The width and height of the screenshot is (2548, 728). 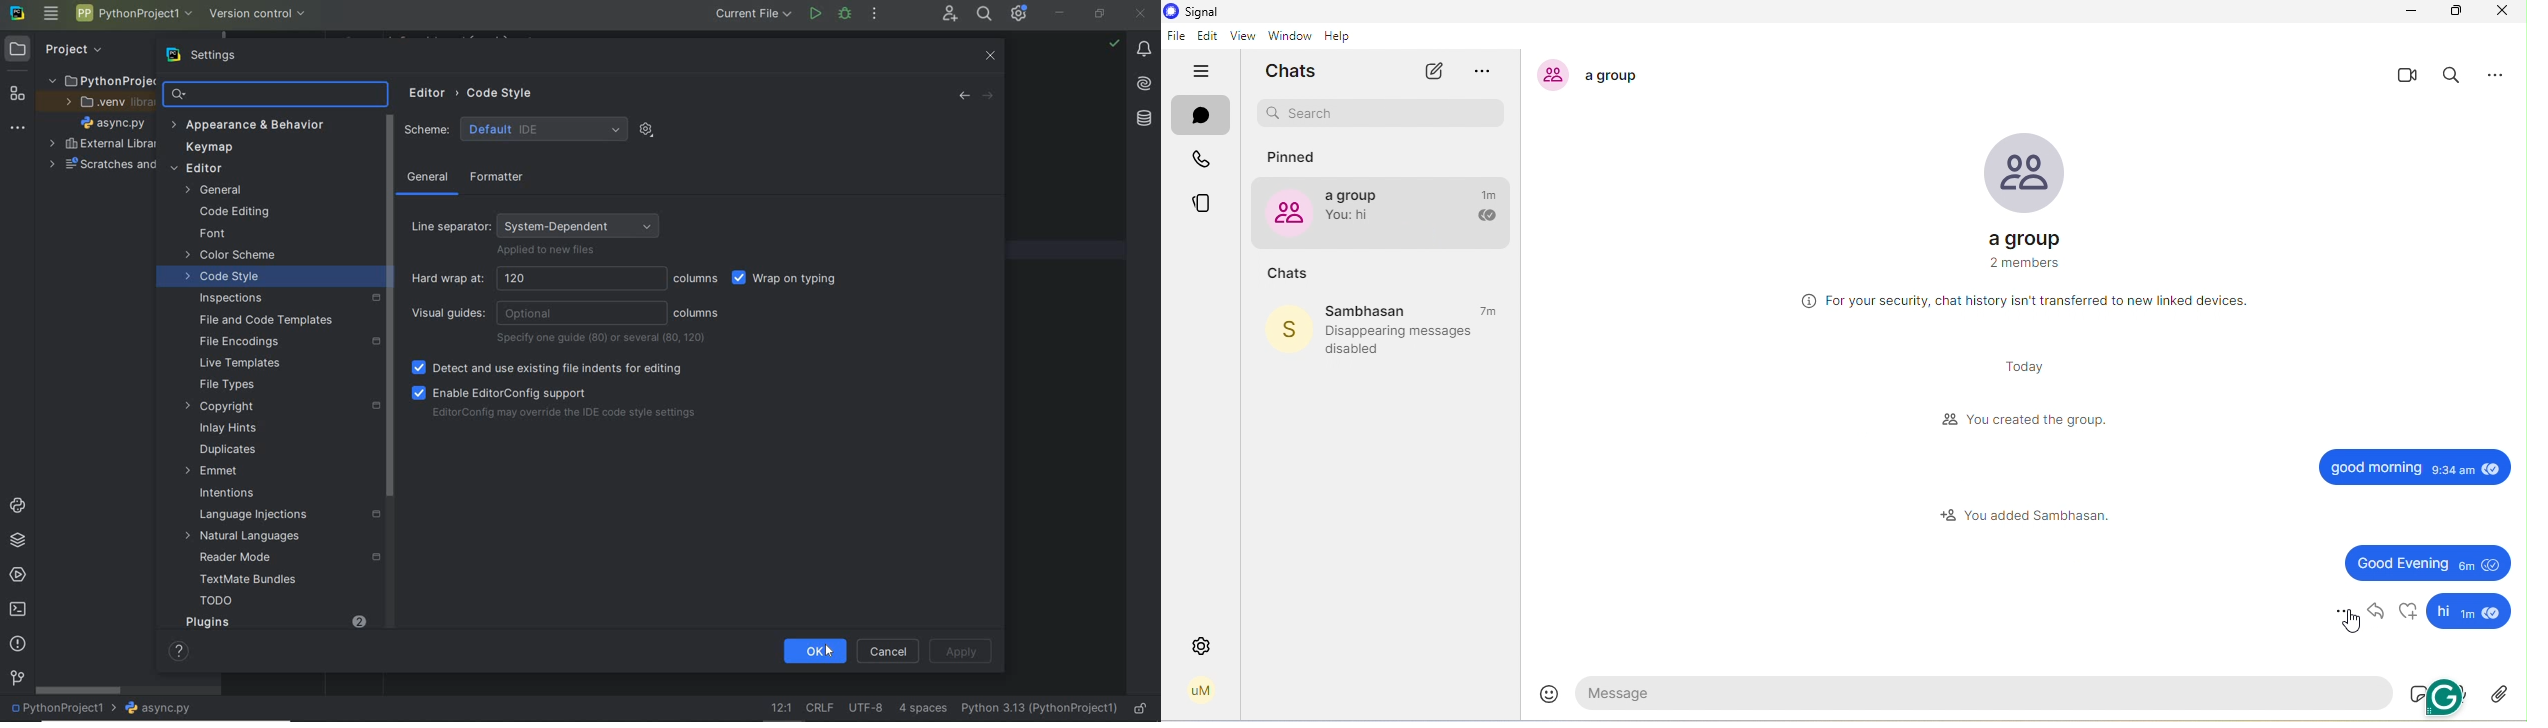 I want to click on Code Style, so click(x=503, y=92).